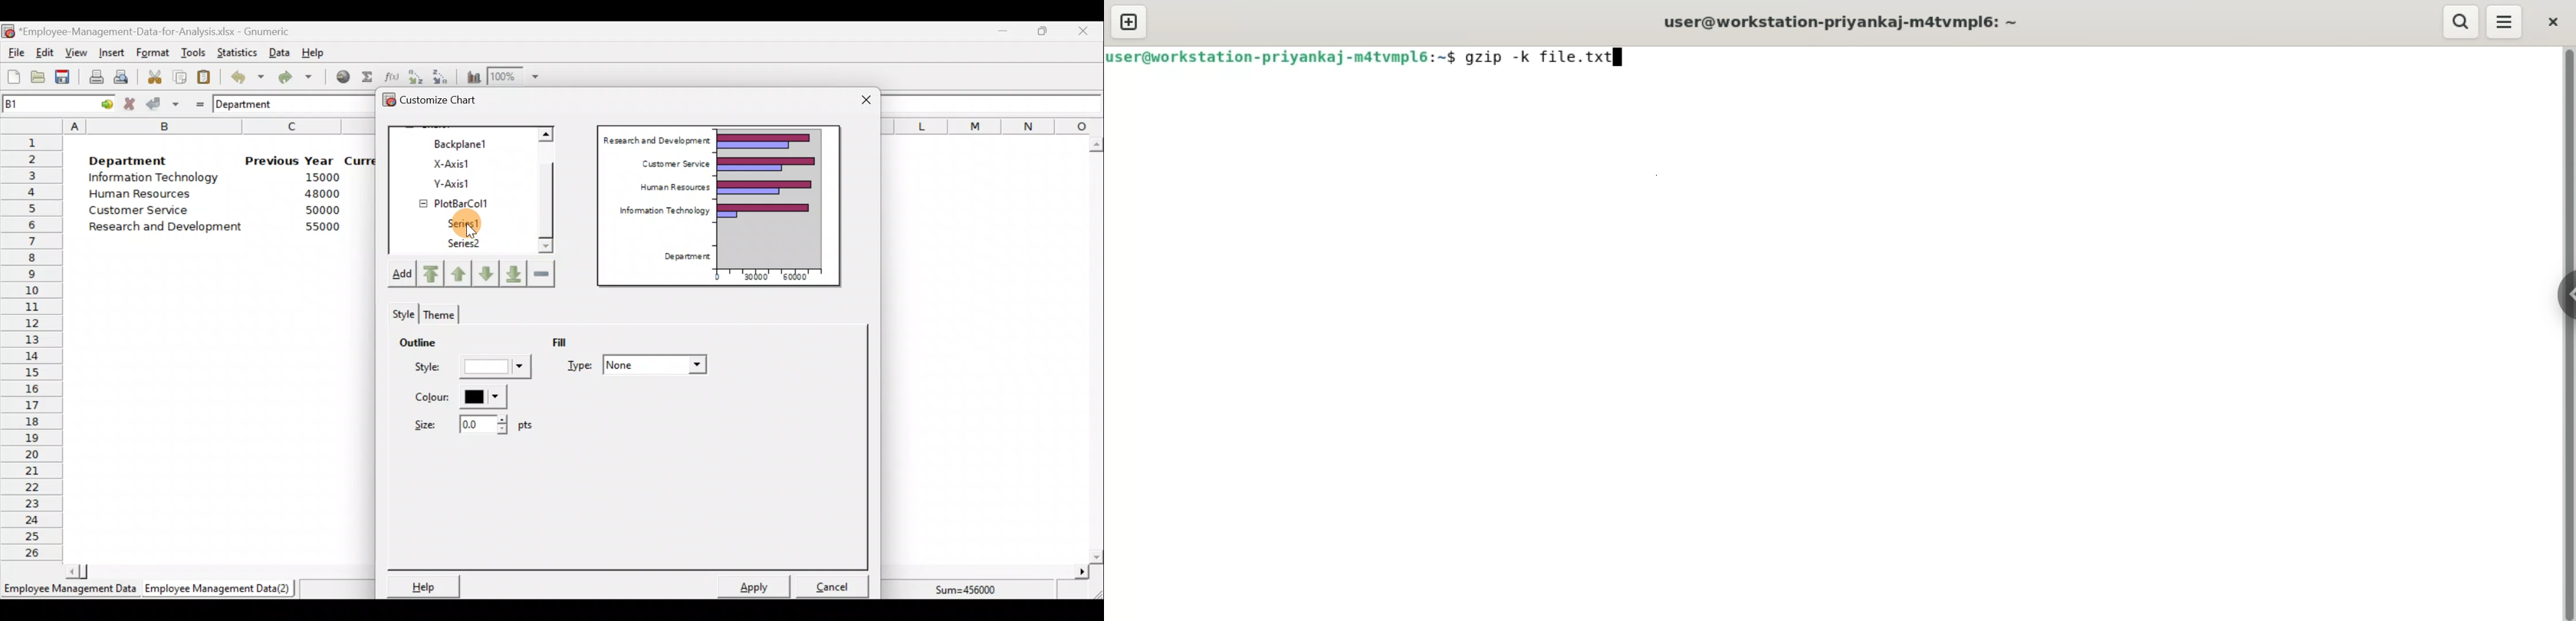 The image size is (2576, 644). Describe the element at coordinates (683, 257) in the screenshot. I see `Department` at that location.